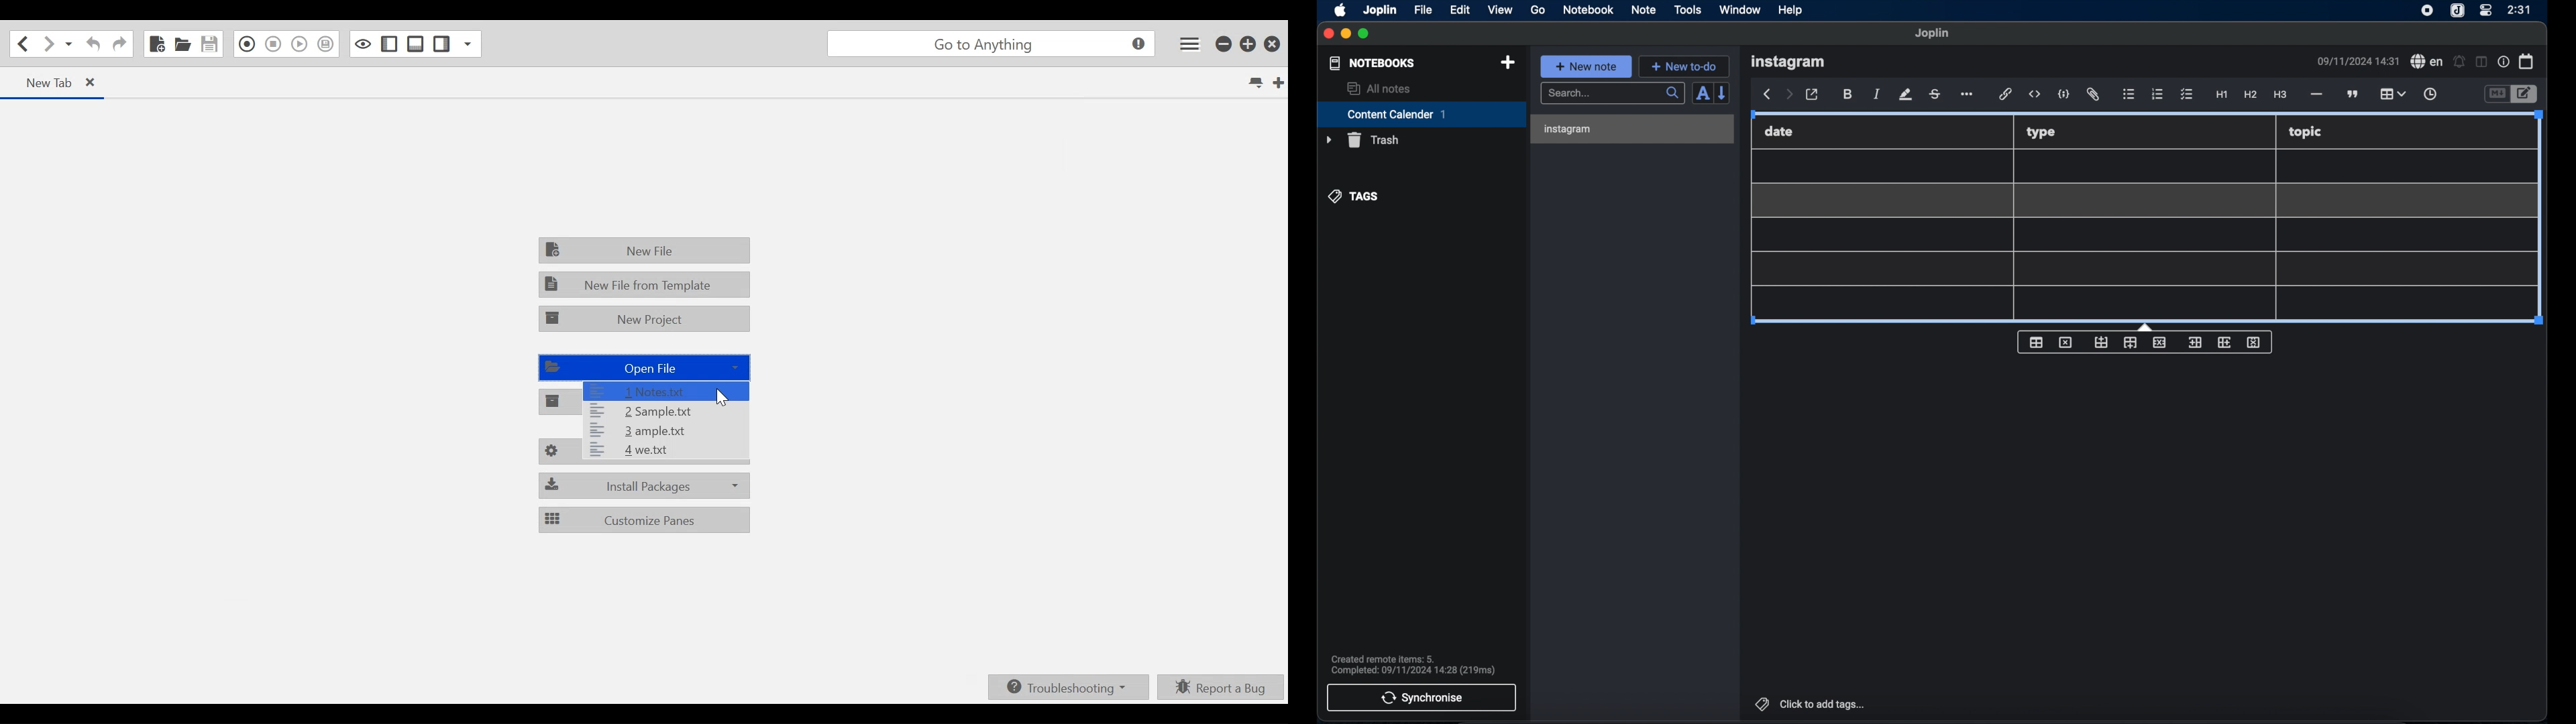  I want to click on date, so click(1780, 131).